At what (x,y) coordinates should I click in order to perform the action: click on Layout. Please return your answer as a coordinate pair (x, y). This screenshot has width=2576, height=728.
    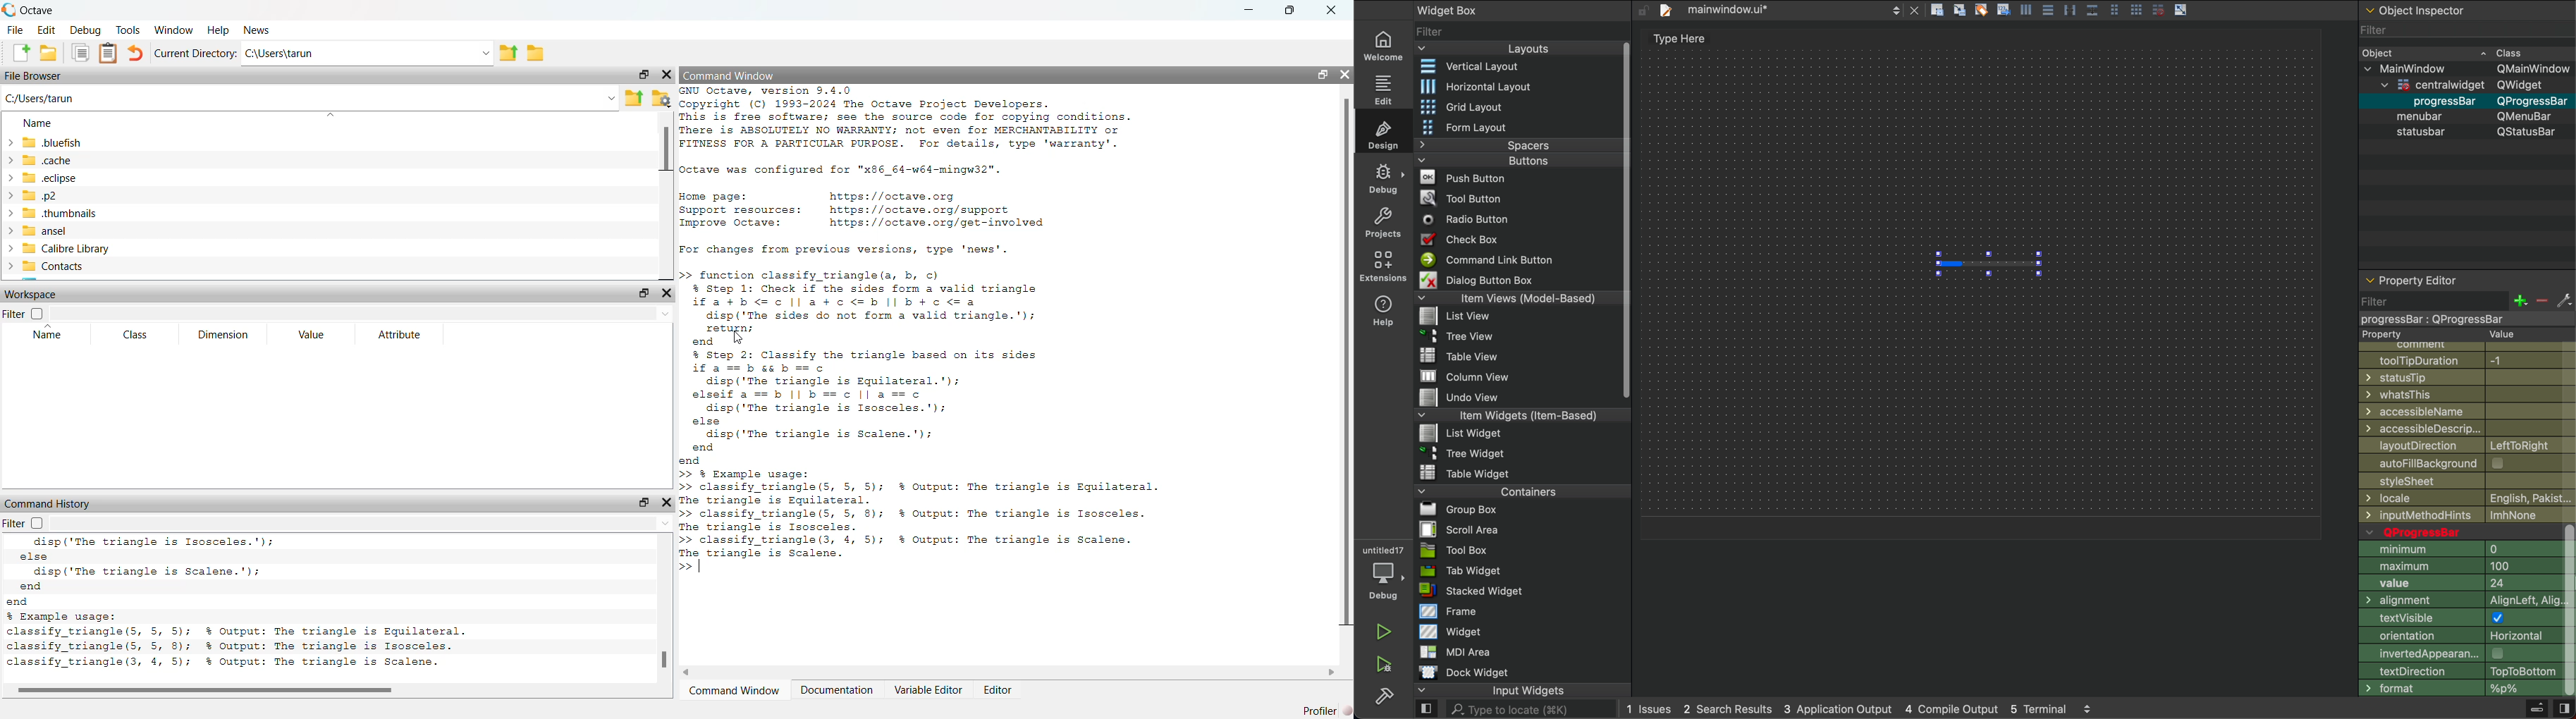
    Looking at the image, I should click on (1510, 48).